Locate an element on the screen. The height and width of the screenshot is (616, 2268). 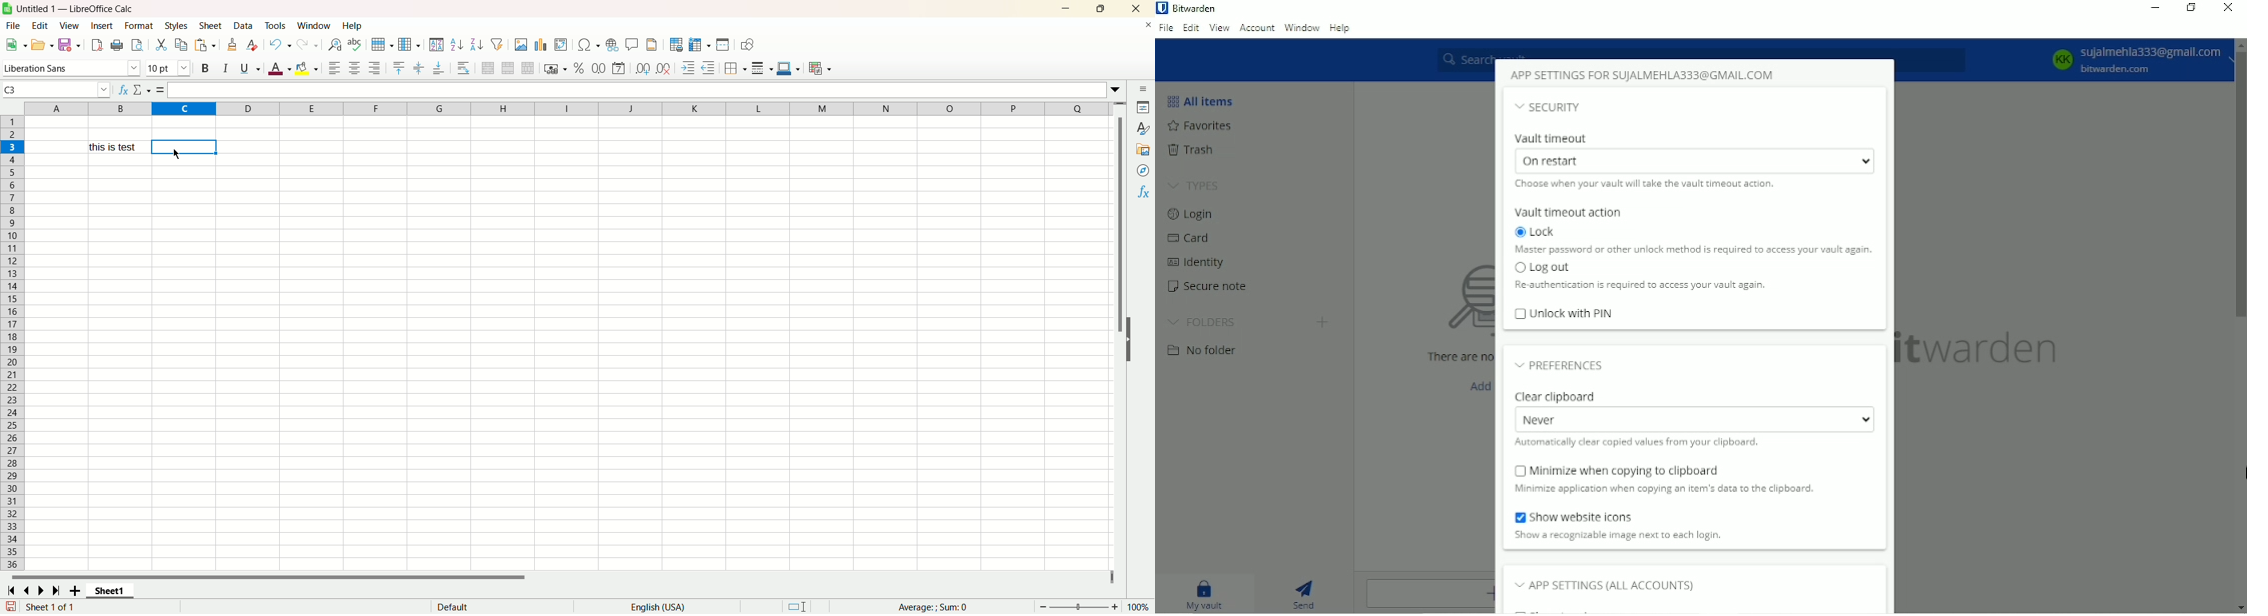
name box is located at coordinates (57, 89).